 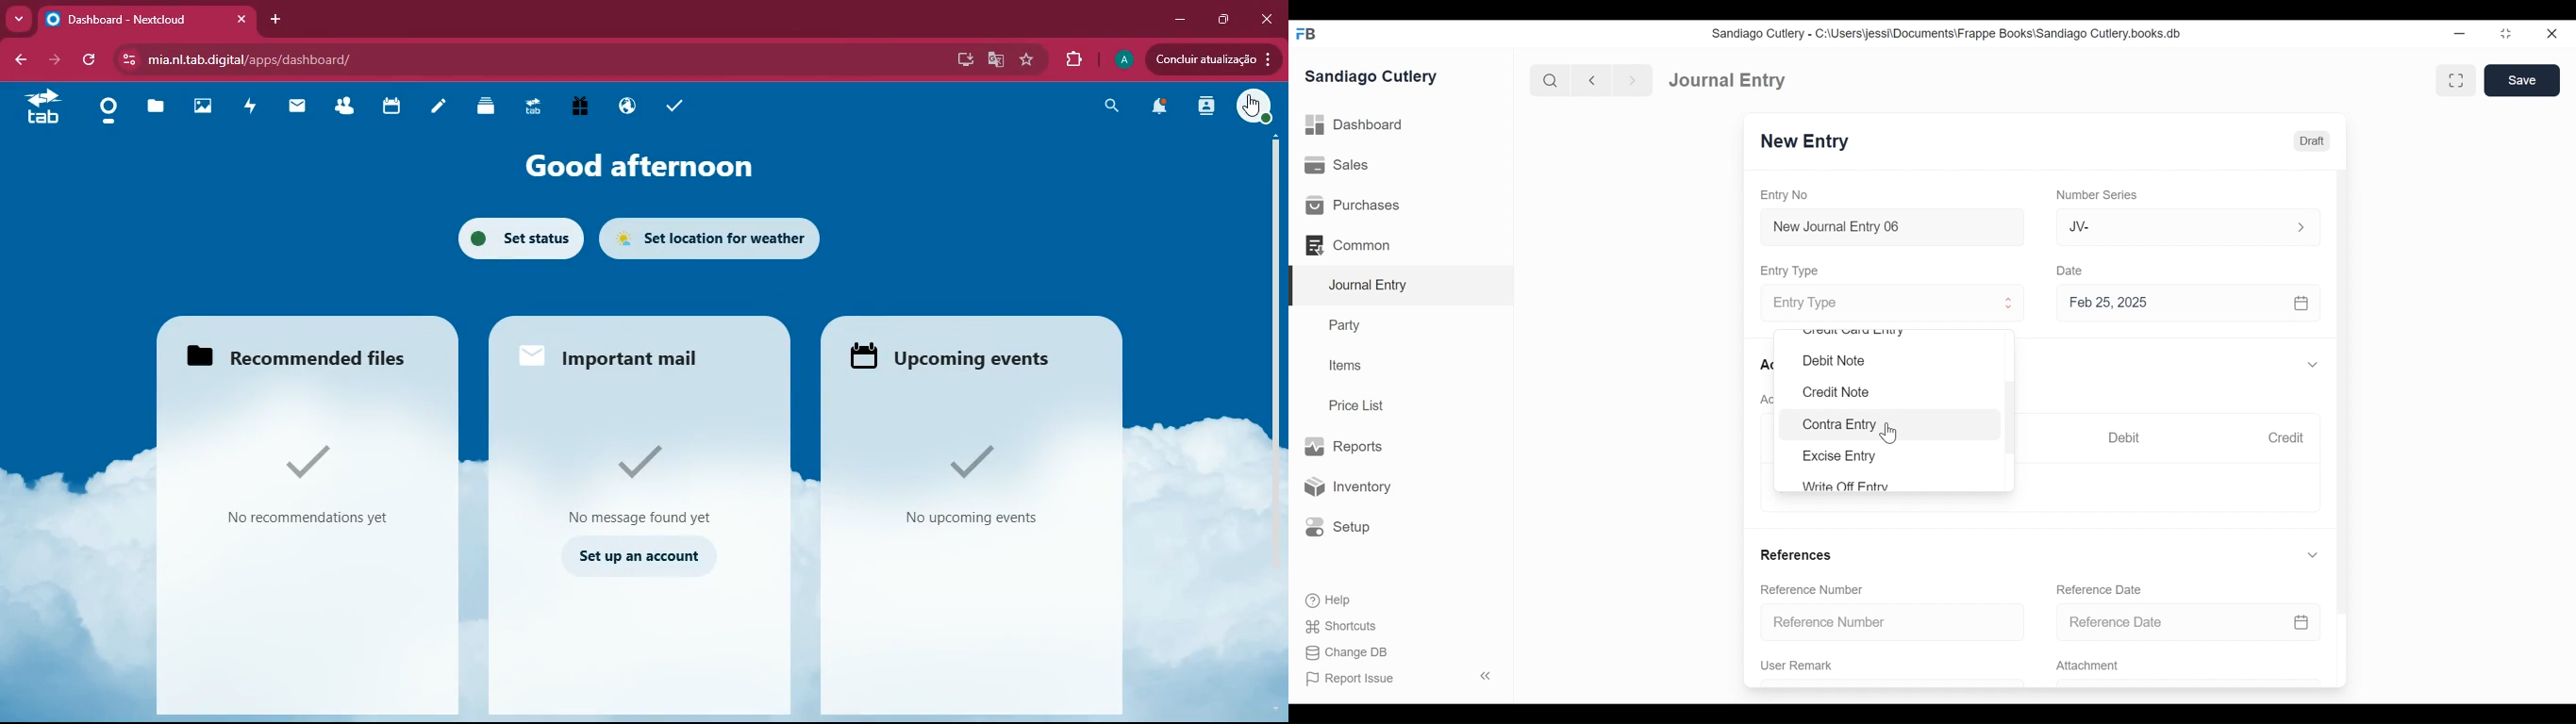 I want to click on Reference Number, so click(x=1893, y=621).